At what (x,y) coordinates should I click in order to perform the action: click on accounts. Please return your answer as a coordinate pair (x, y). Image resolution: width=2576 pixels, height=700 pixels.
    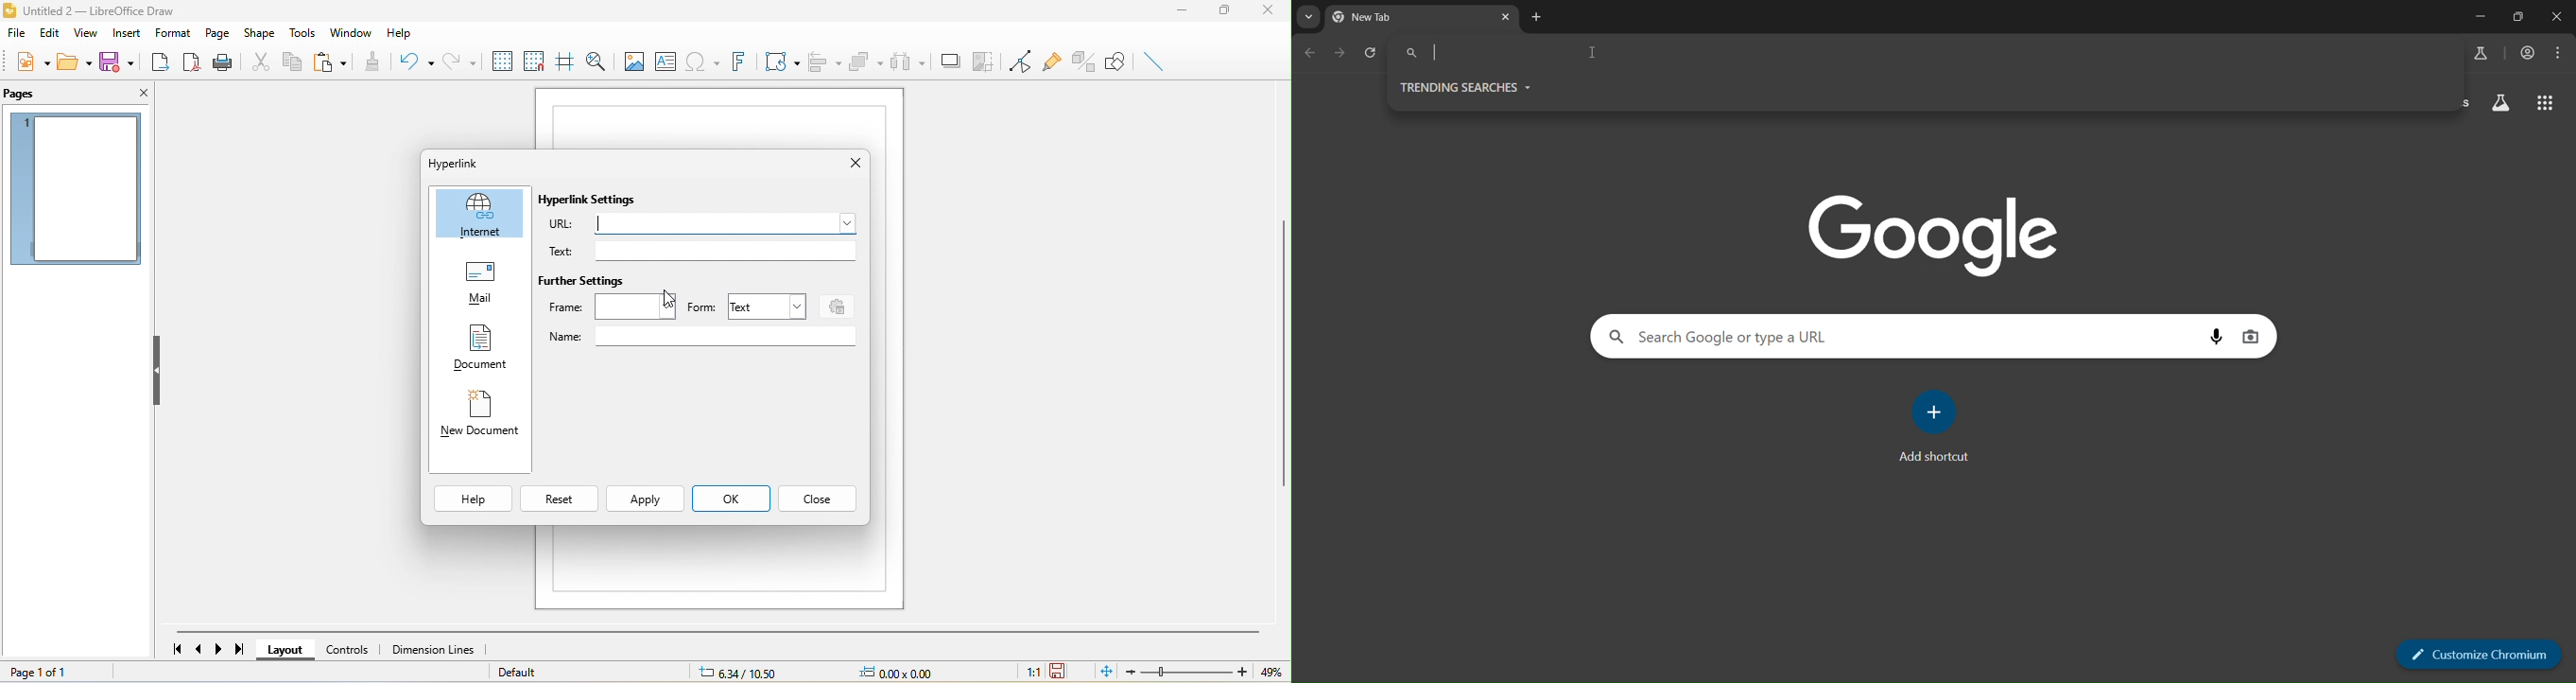
    Looking at the image, I should click on (2527, 53).